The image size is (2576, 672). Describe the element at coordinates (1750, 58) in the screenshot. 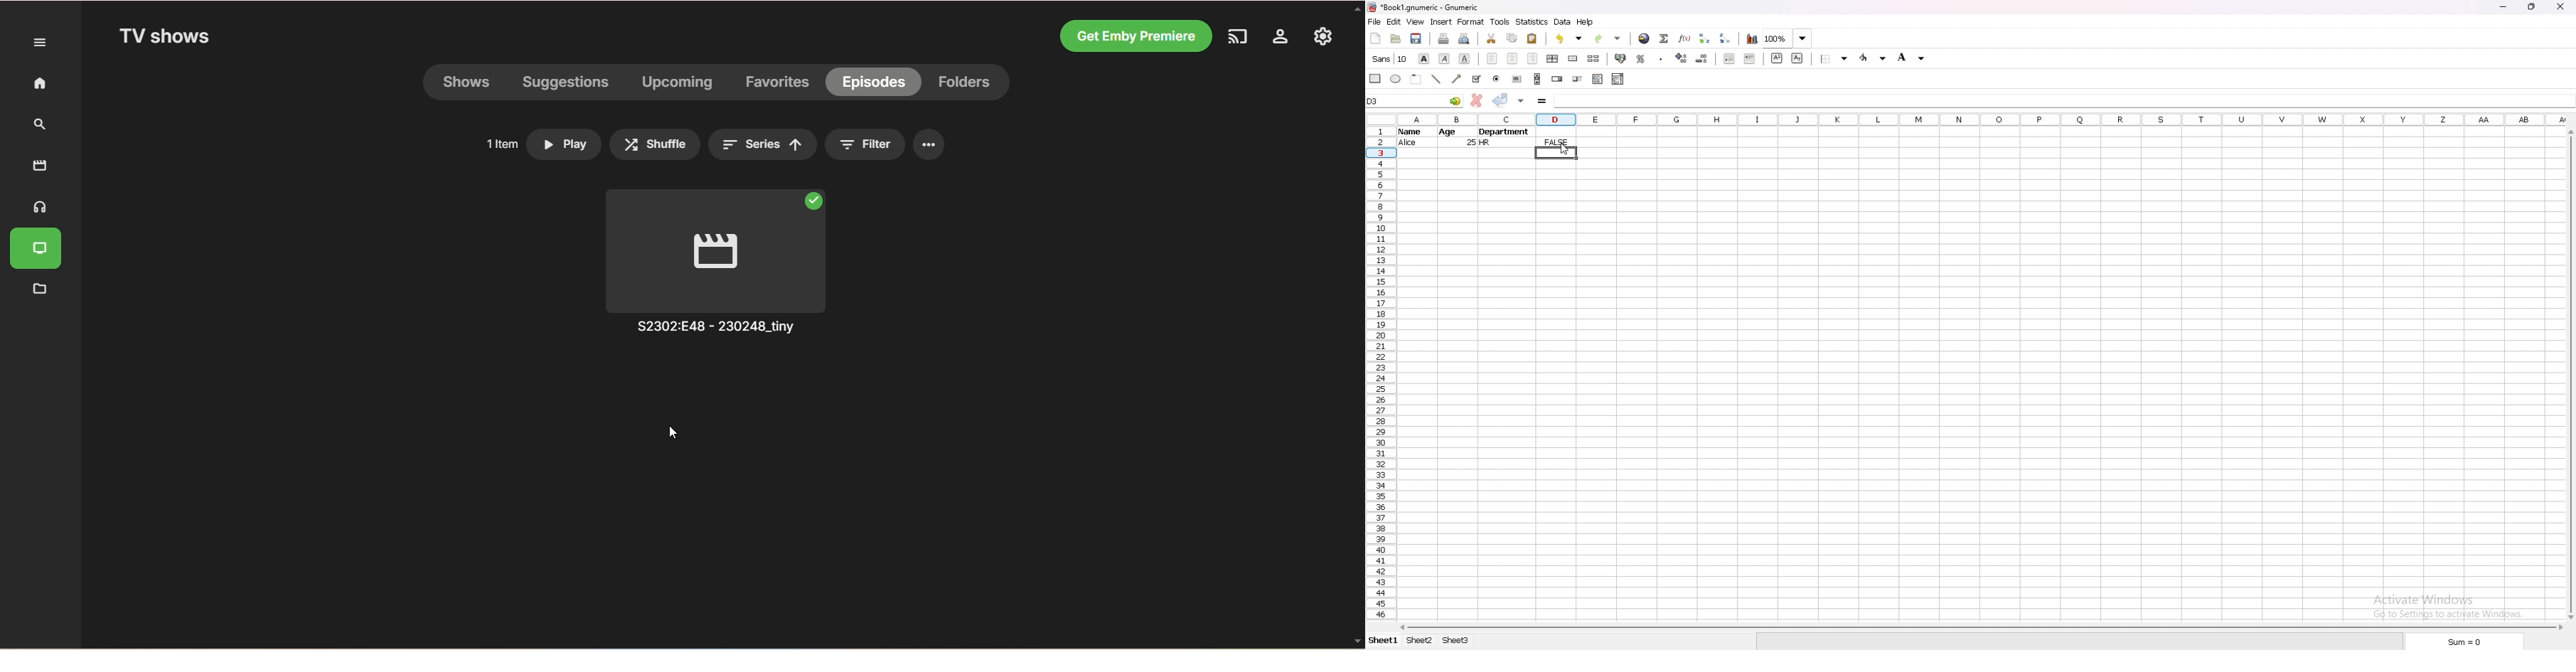

I see `increase indent` at that location.